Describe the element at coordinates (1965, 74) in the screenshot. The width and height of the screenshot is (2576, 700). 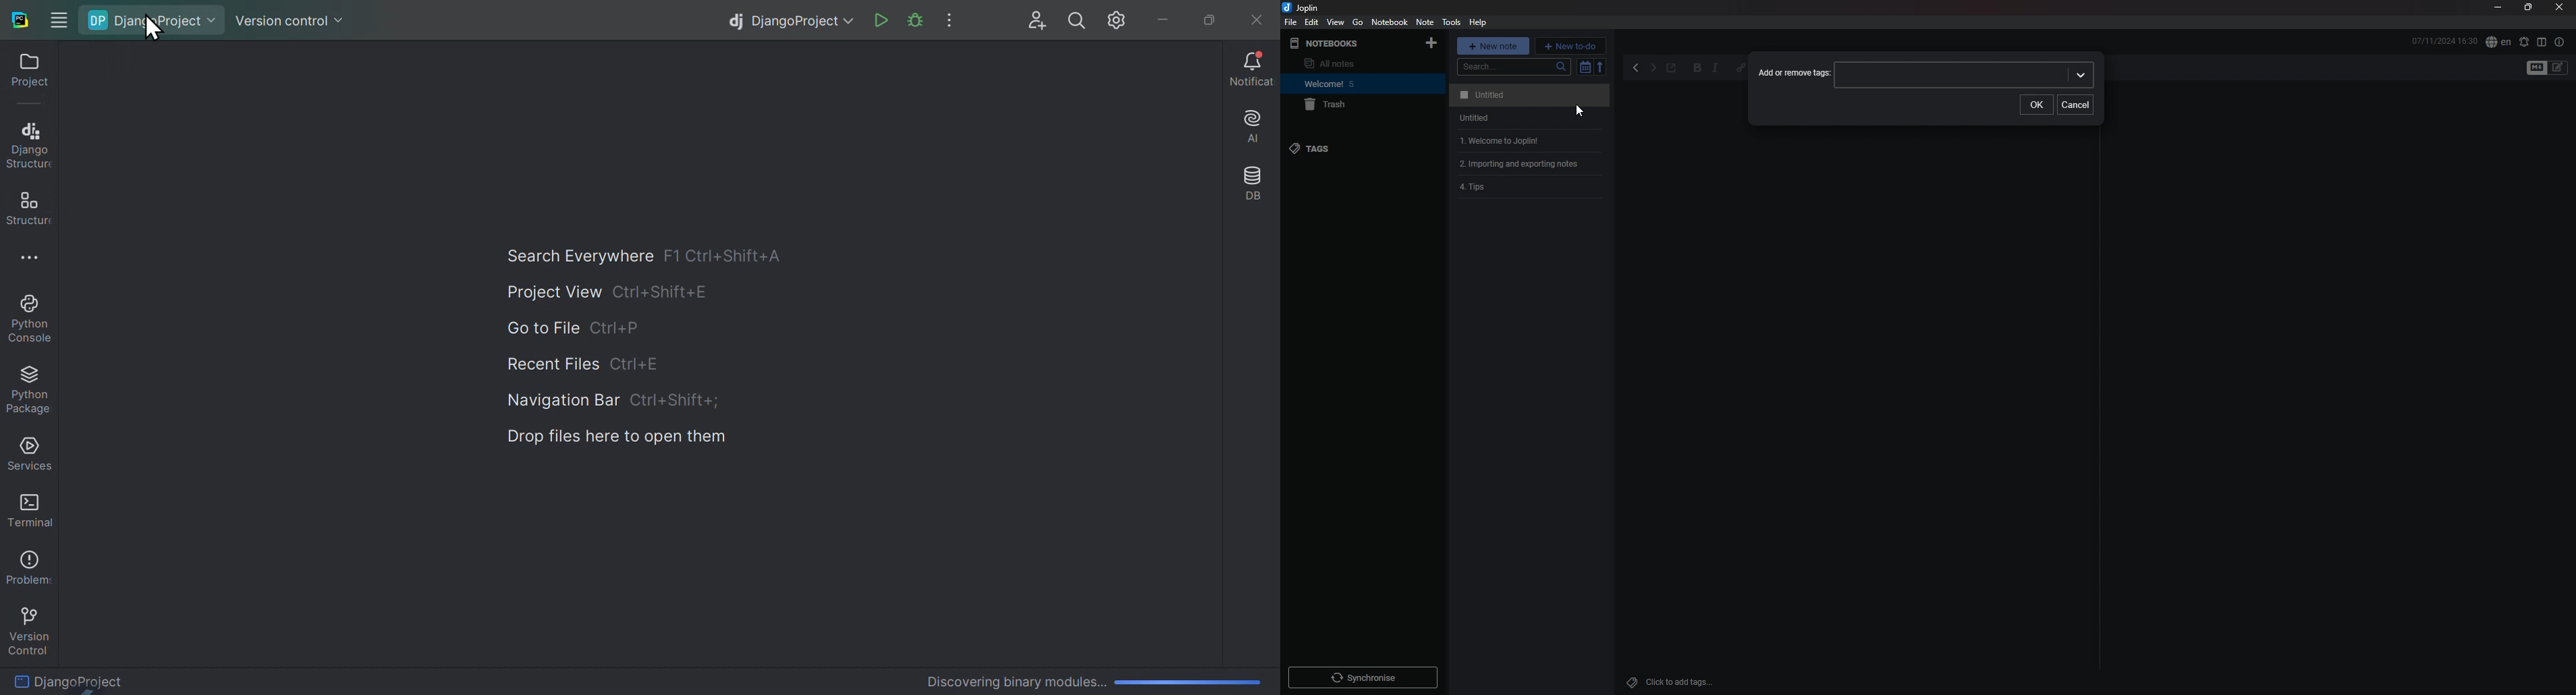
I see `input tags` at that location.